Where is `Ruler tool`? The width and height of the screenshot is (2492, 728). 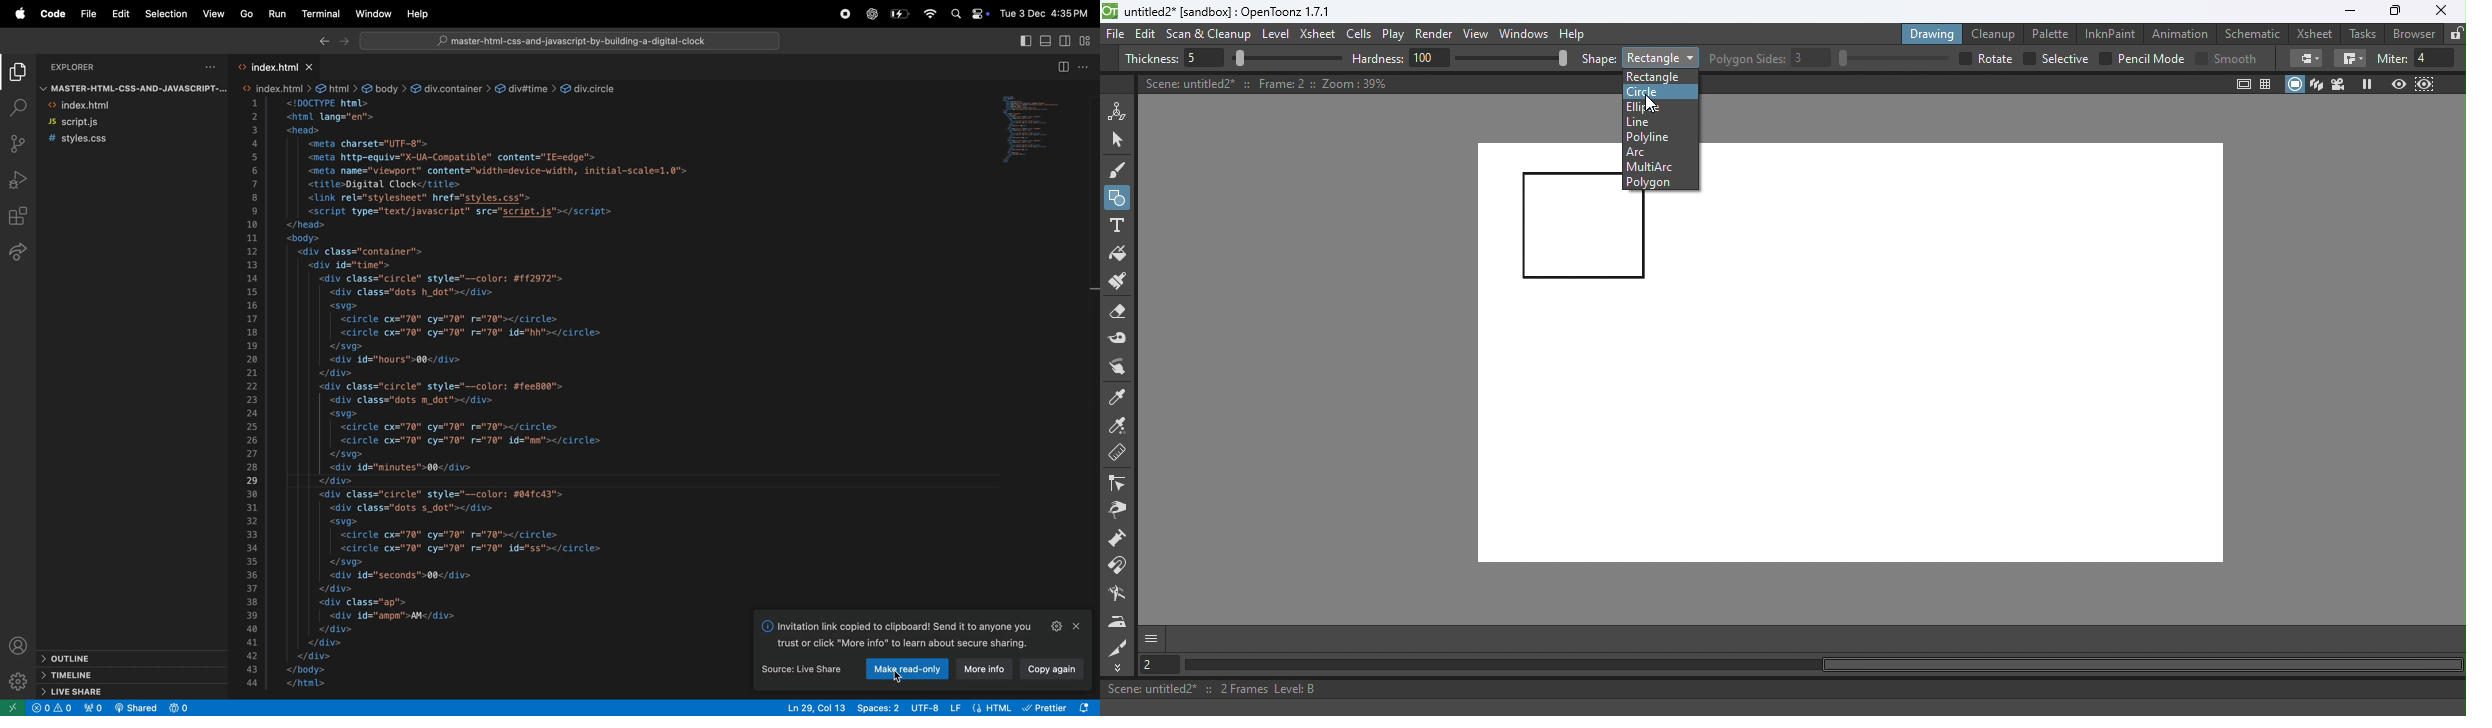
Ruler tool is located at coordinates (1118, 455).